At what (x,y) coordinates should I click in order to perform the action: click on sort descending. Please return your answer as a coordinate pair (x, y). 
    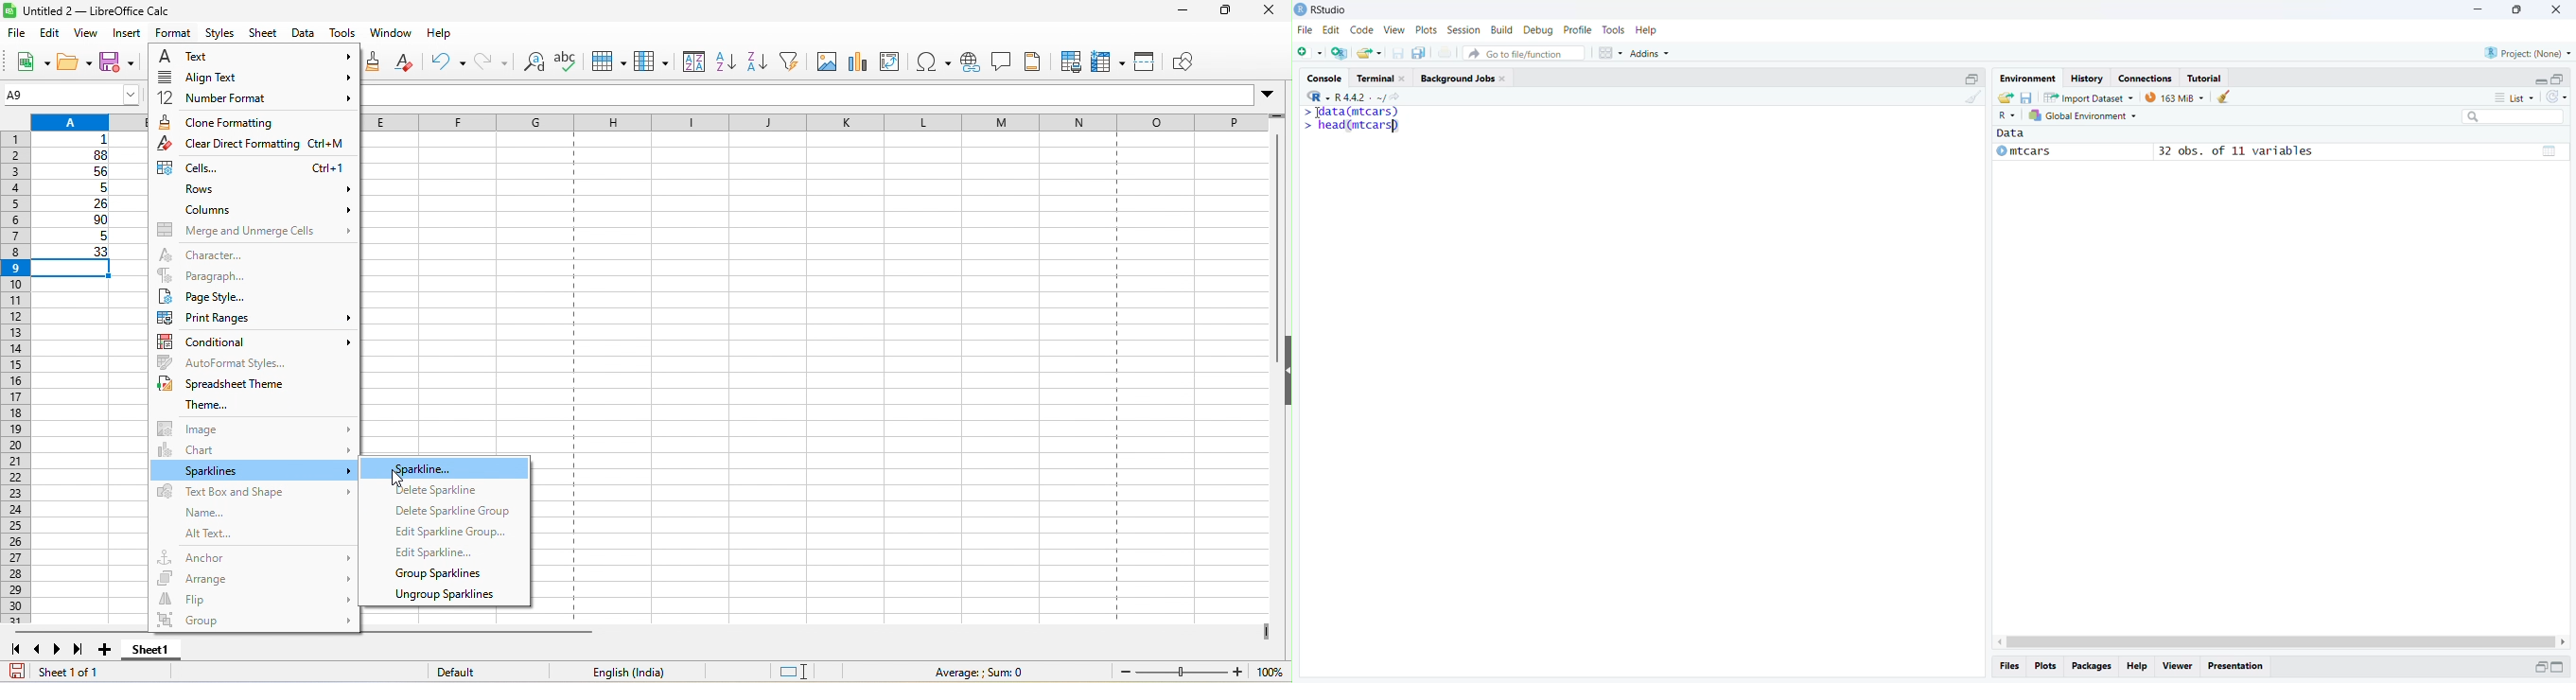
    Looking at the image, I should click on (761, 61).